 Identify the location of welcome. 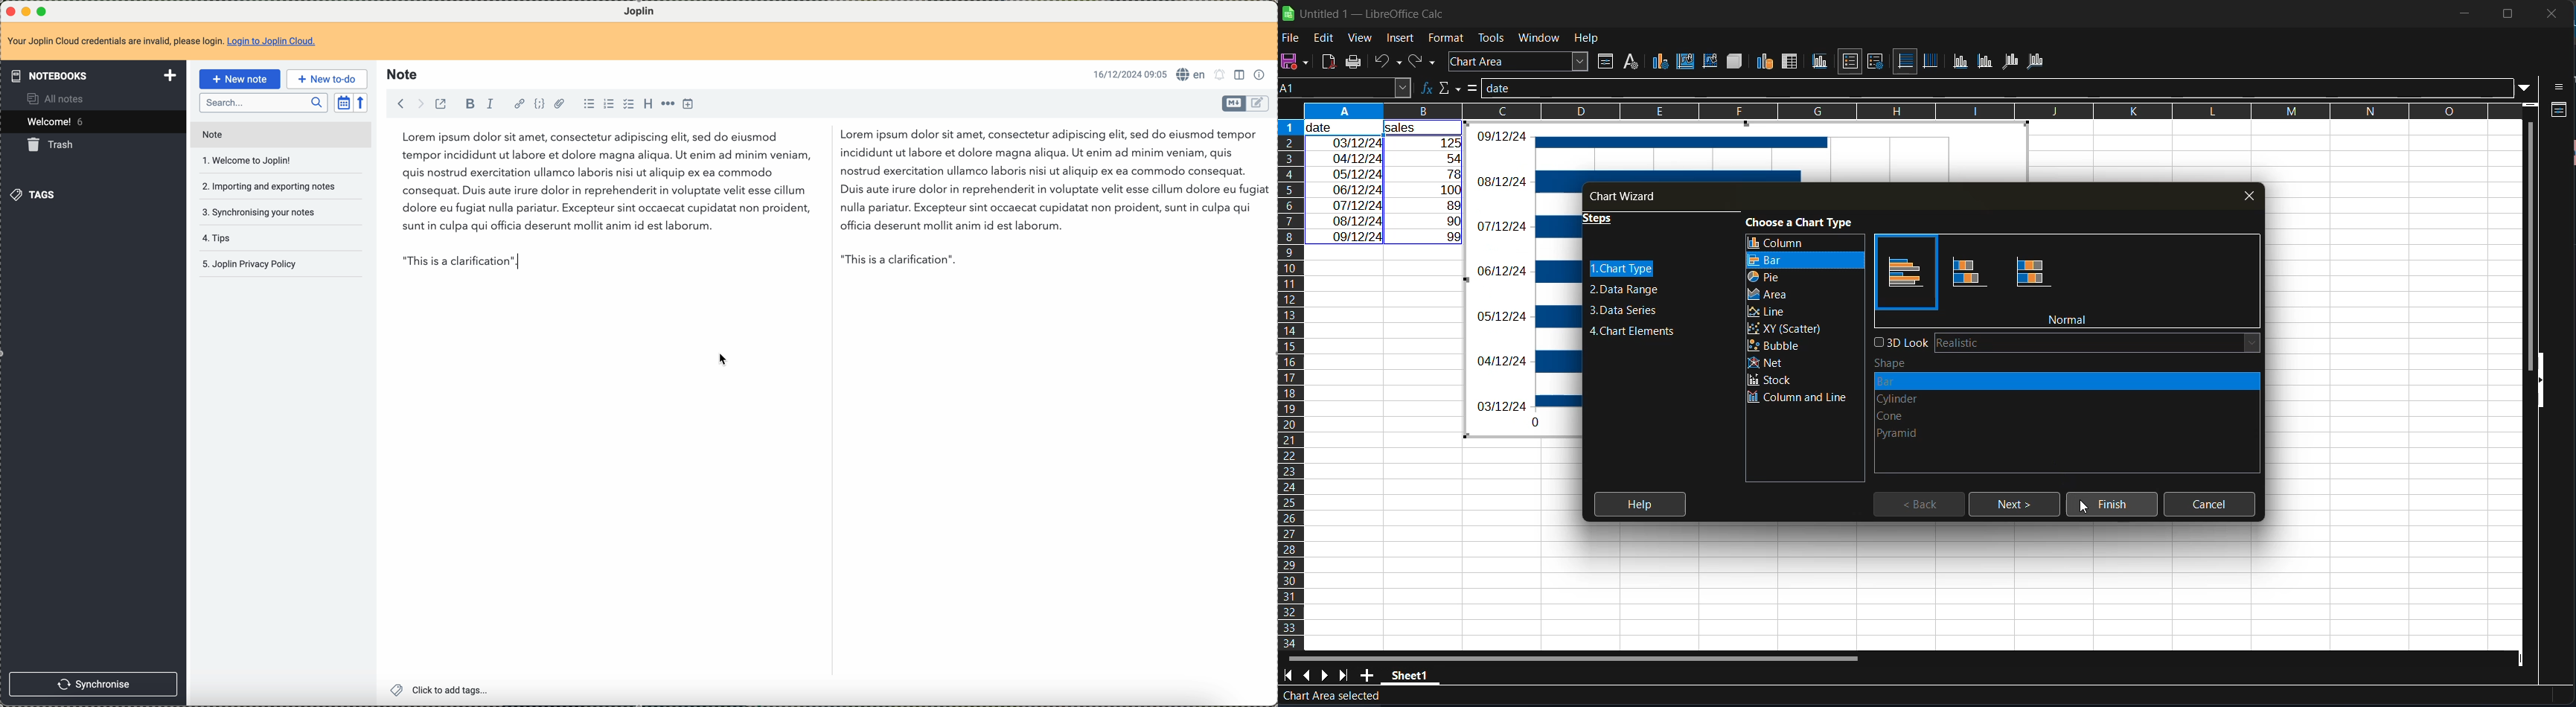
(92, 122).